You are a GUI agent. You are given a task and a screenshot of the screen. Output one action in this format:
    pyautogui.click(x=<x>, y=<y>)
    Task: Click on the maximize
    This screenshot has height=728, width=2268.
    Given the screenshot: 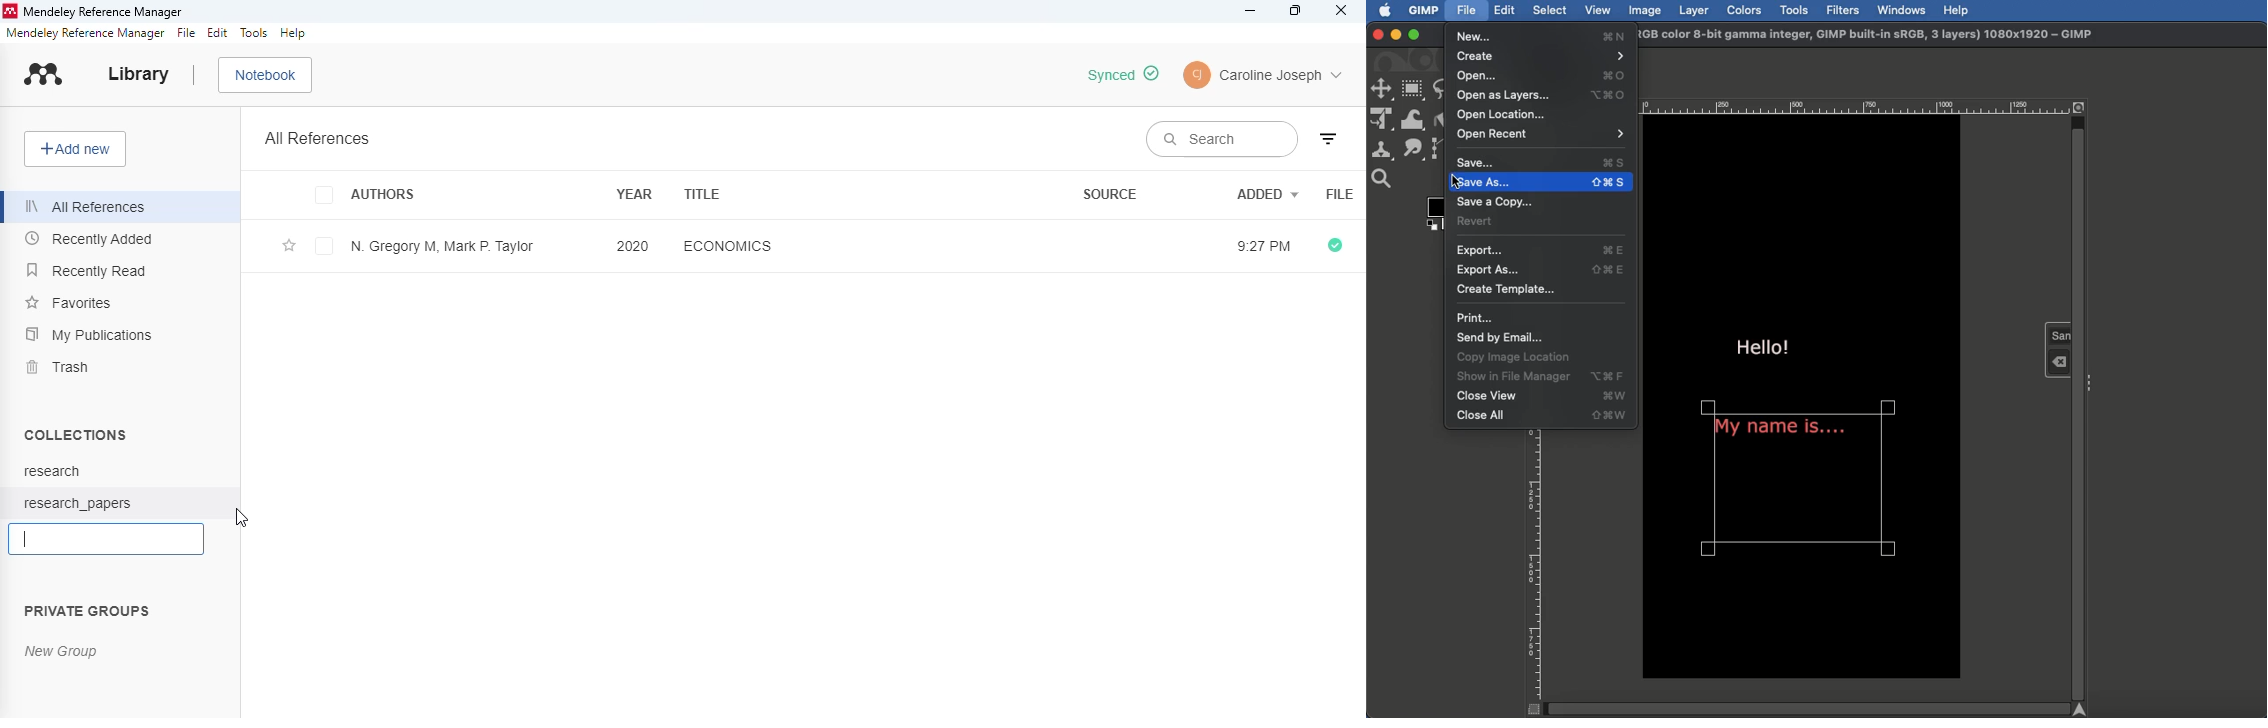 What is the action you would take?
    pyautogui.click(x=1296, y=11)
    